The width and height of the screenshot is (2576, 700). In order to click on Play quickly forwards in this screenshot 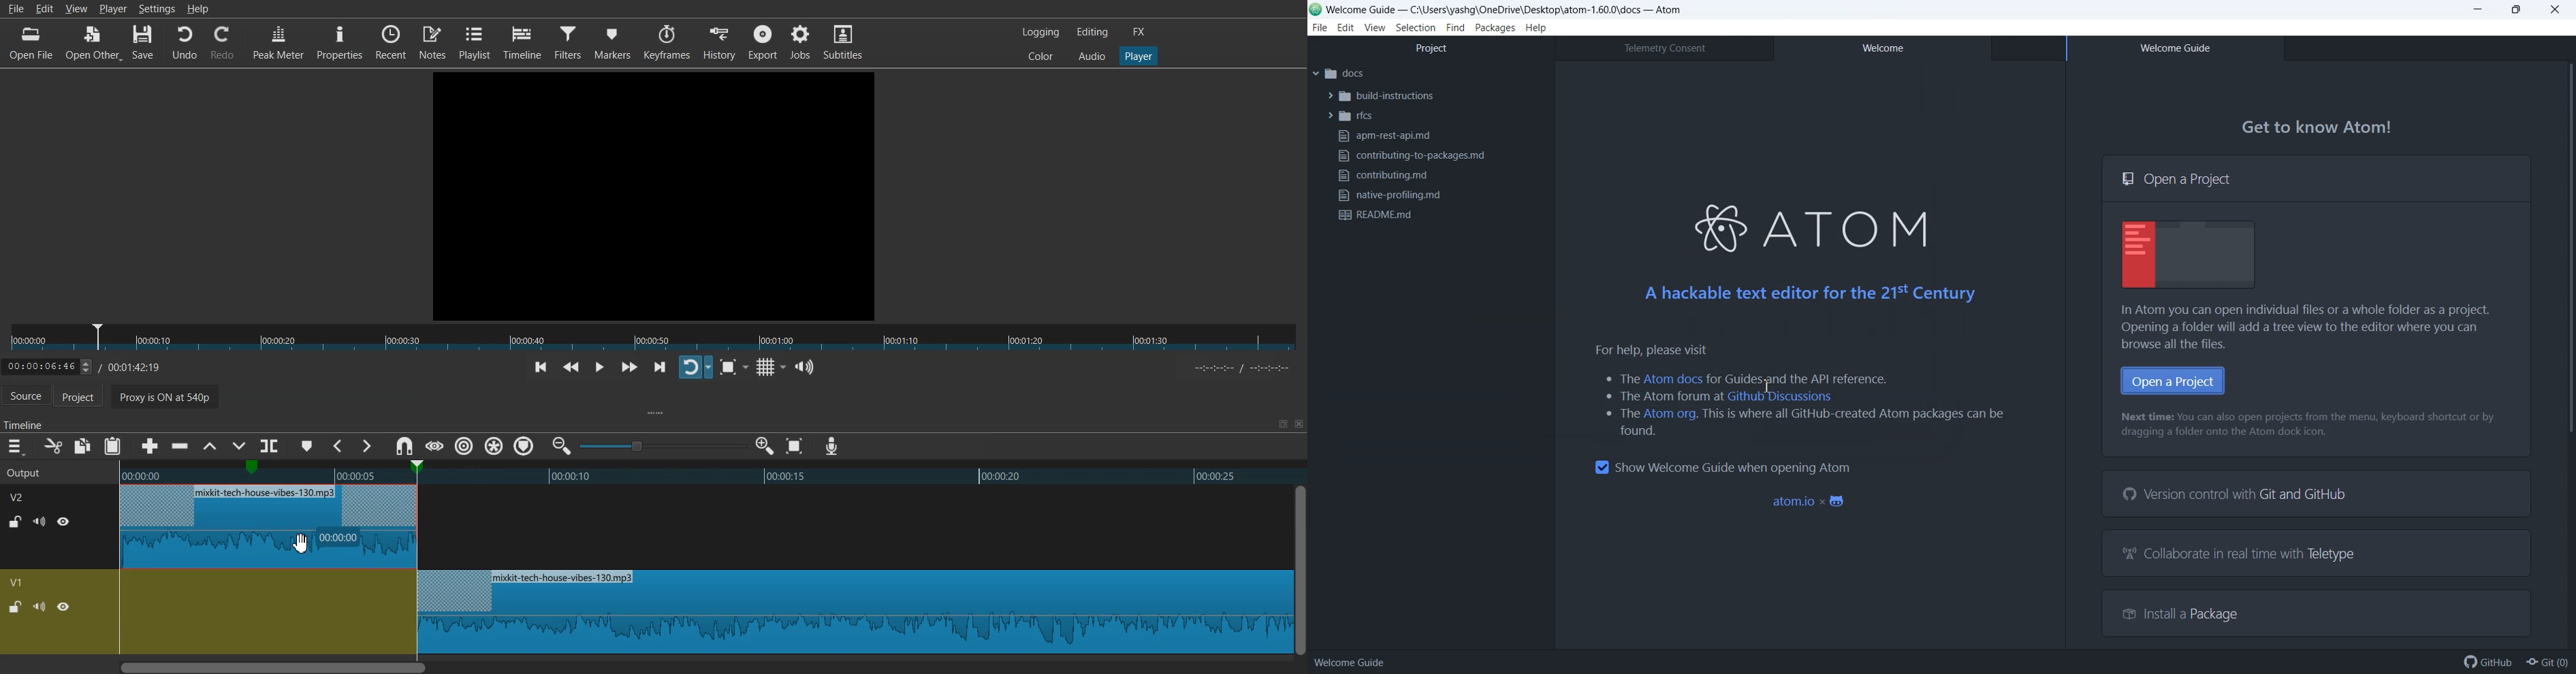, I will do `click(629, 367)`.